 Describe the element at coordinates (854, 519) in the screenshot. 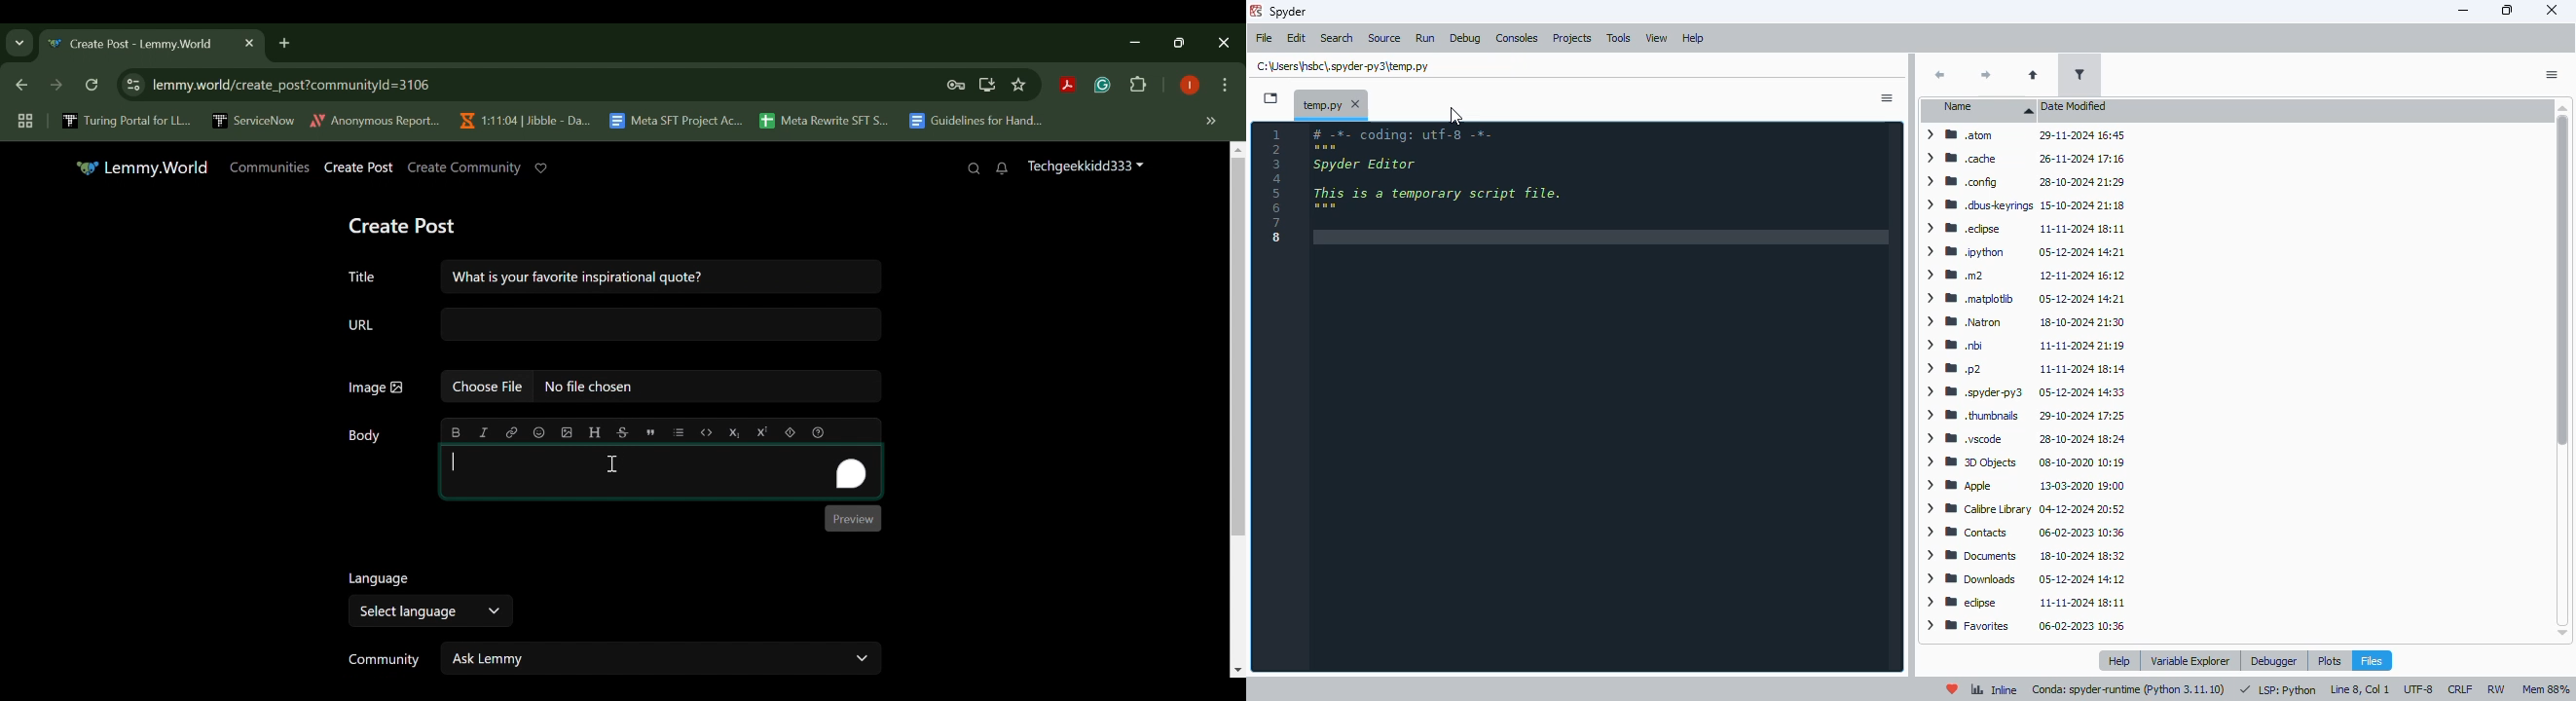

I see `Preview` at that location.